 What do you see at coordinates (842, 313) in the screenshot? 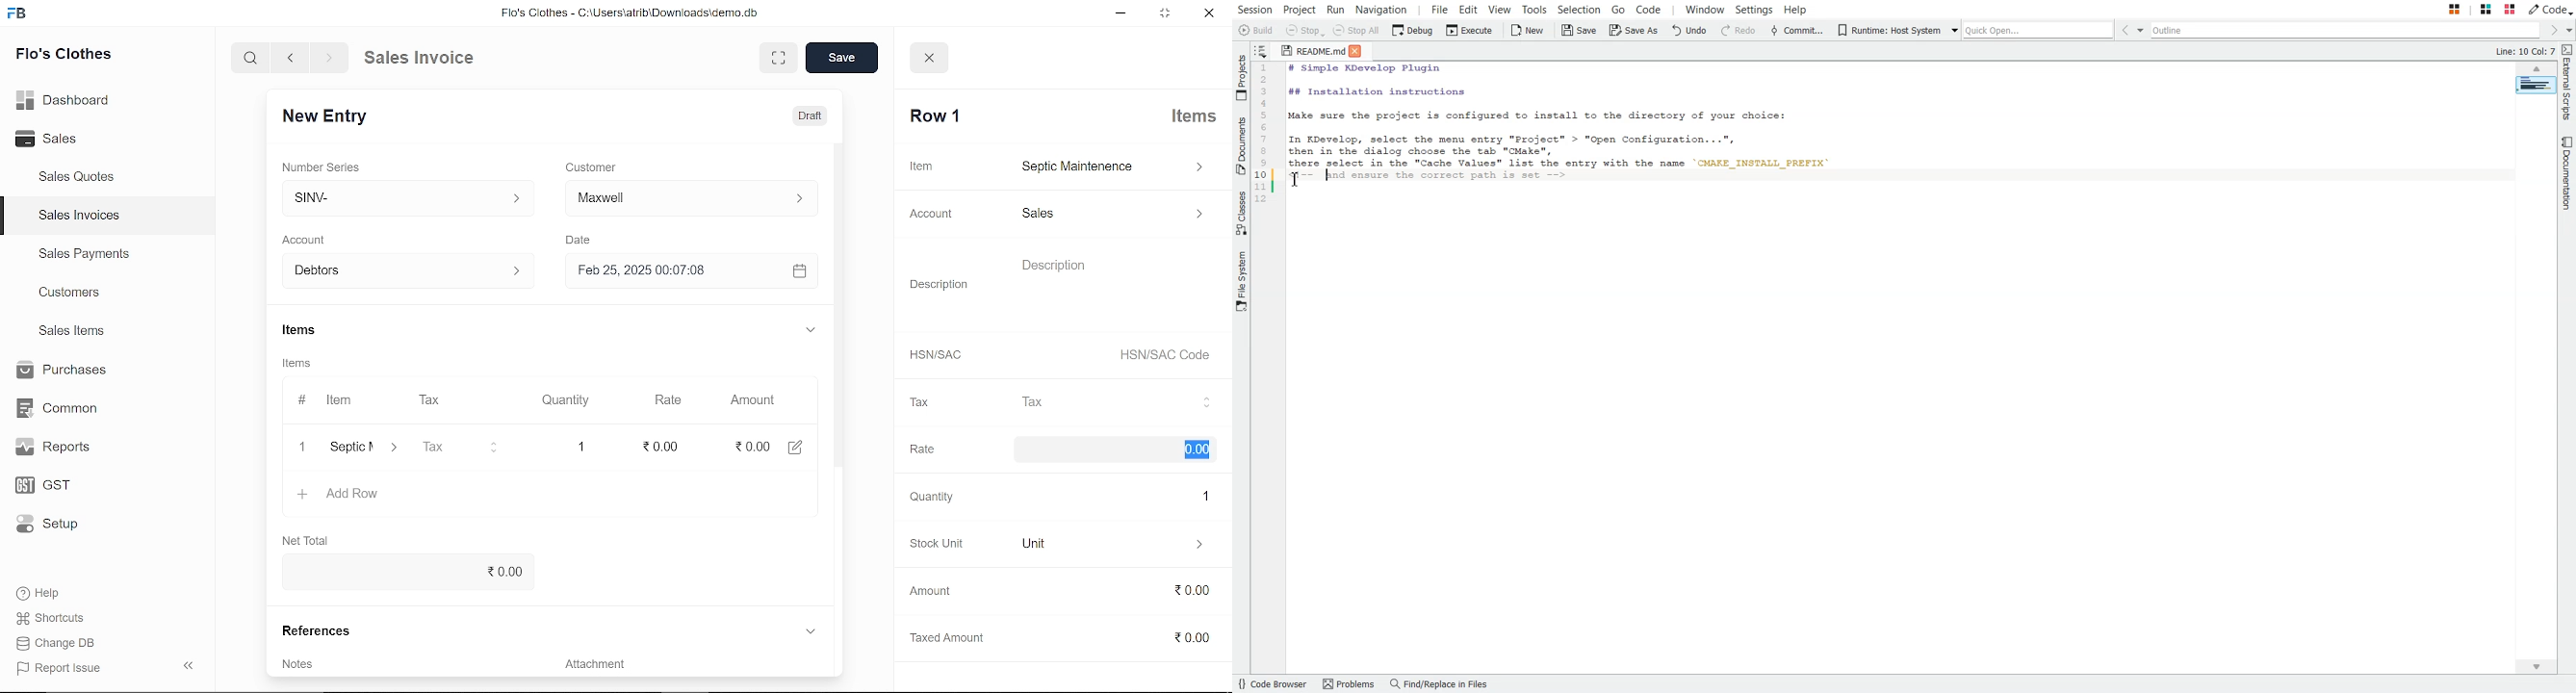
I see `vertical scrollbar` at bounding box center [842, 313].